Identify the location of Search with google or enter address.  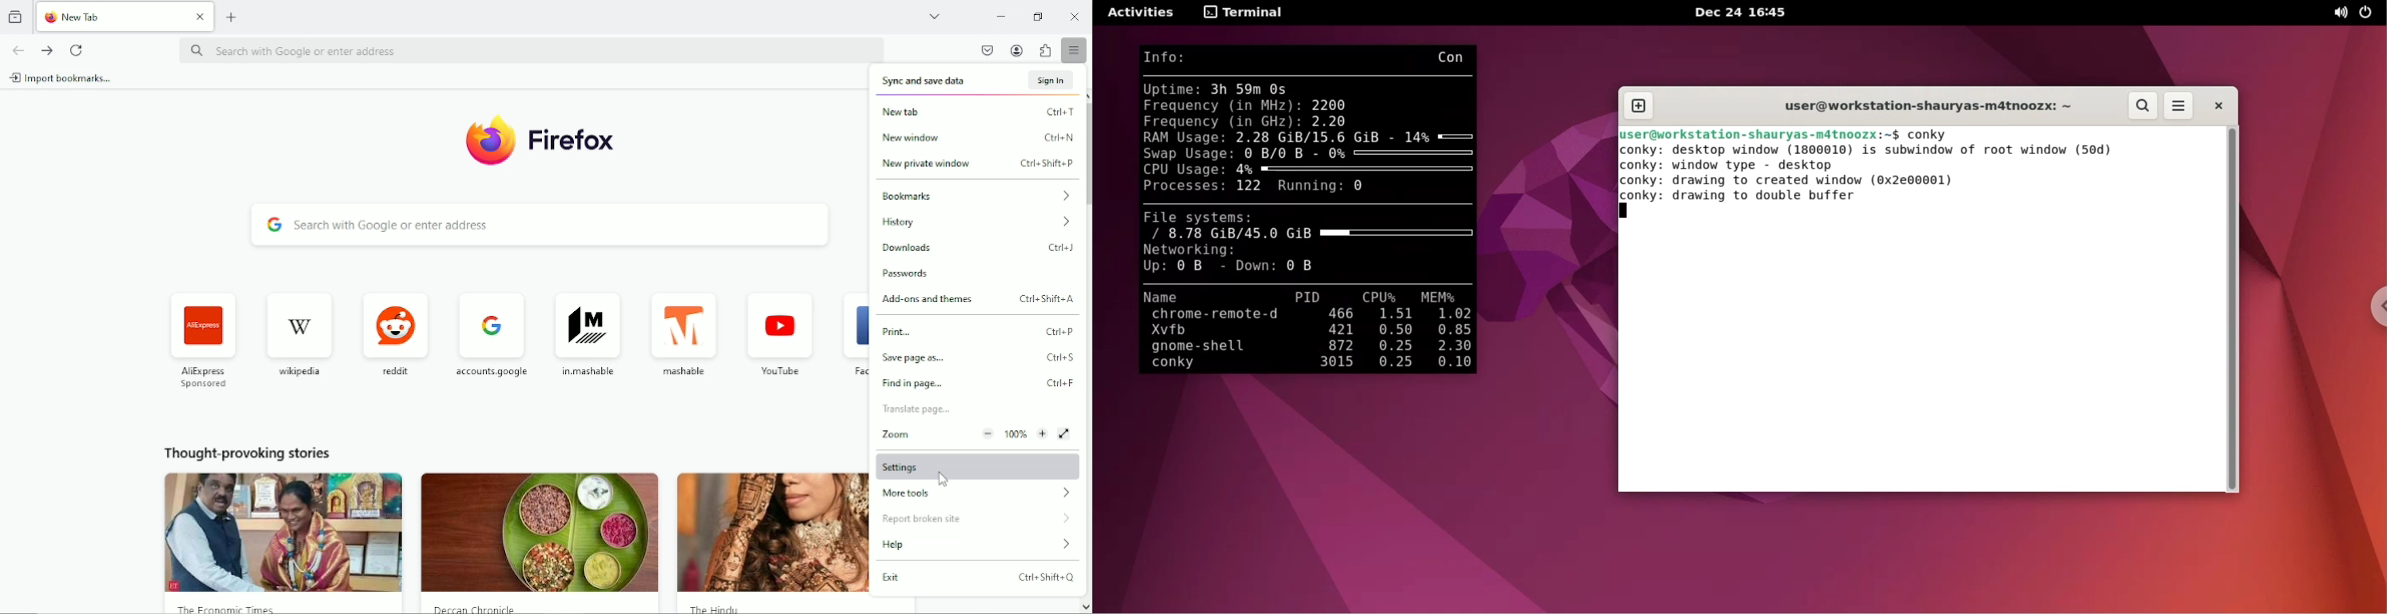
(532, 50).